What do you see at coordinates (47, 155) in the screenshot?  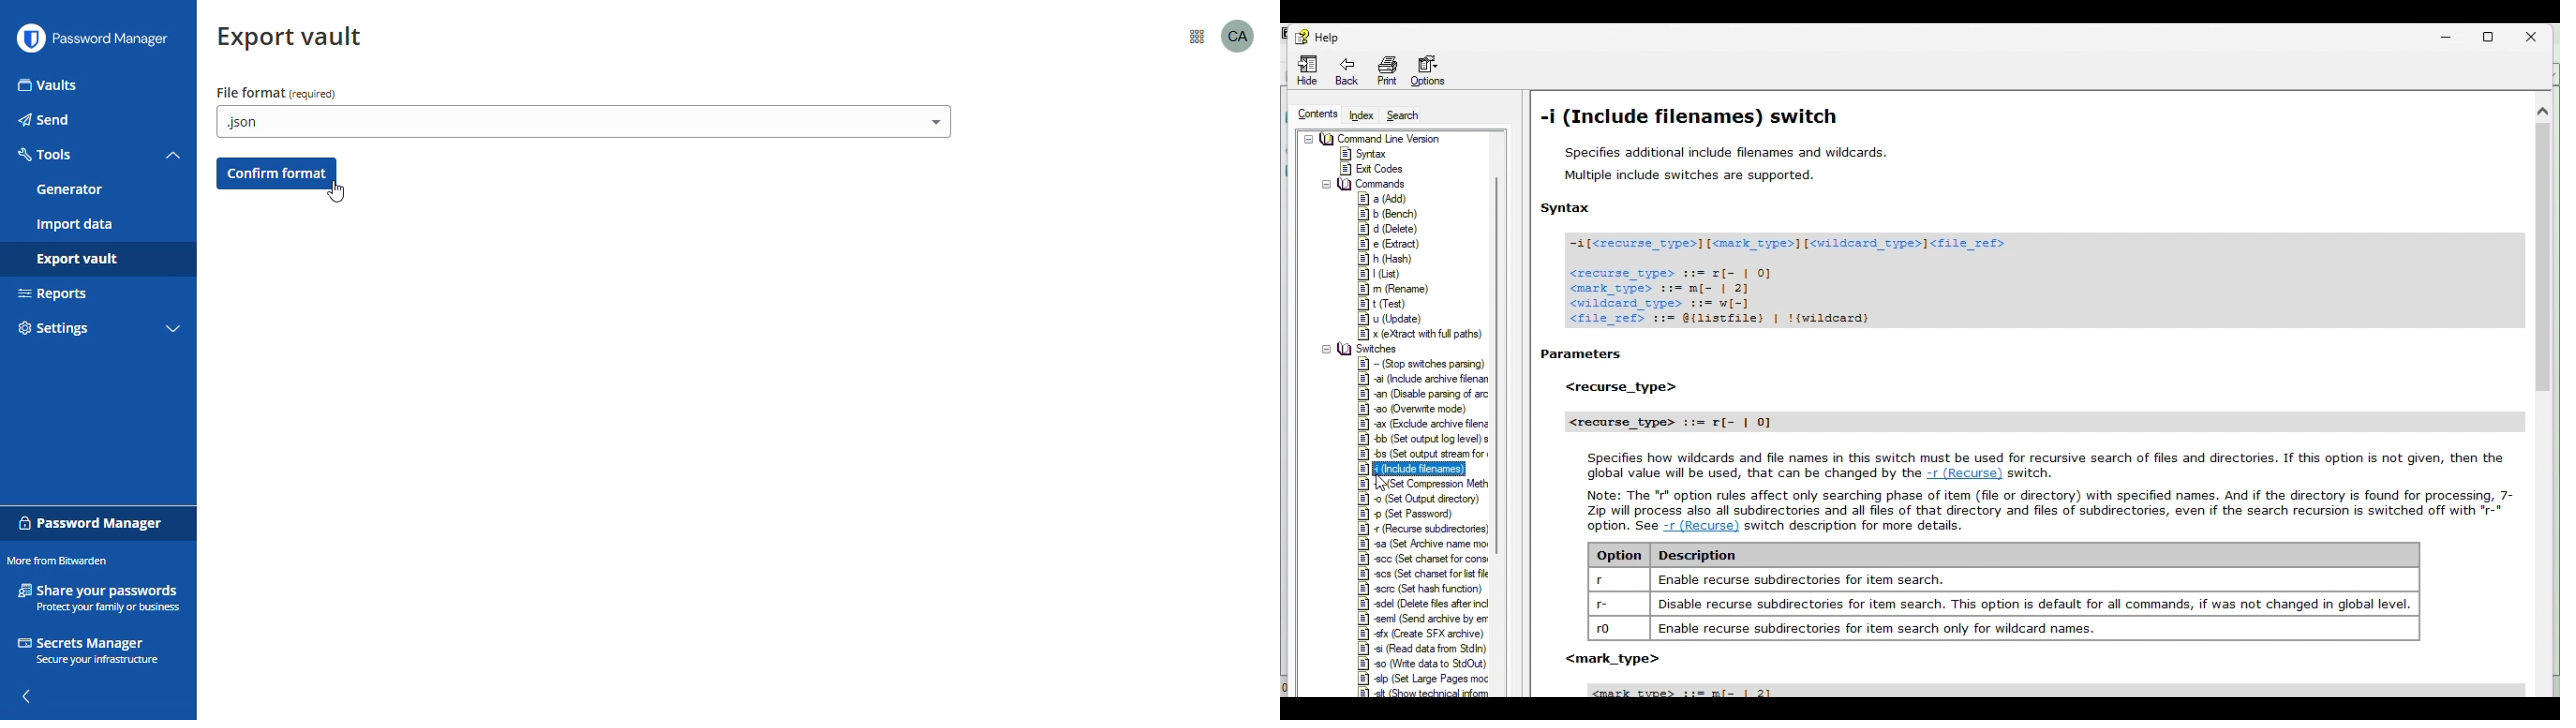 I see `tools` at bounding box center [47, 155].